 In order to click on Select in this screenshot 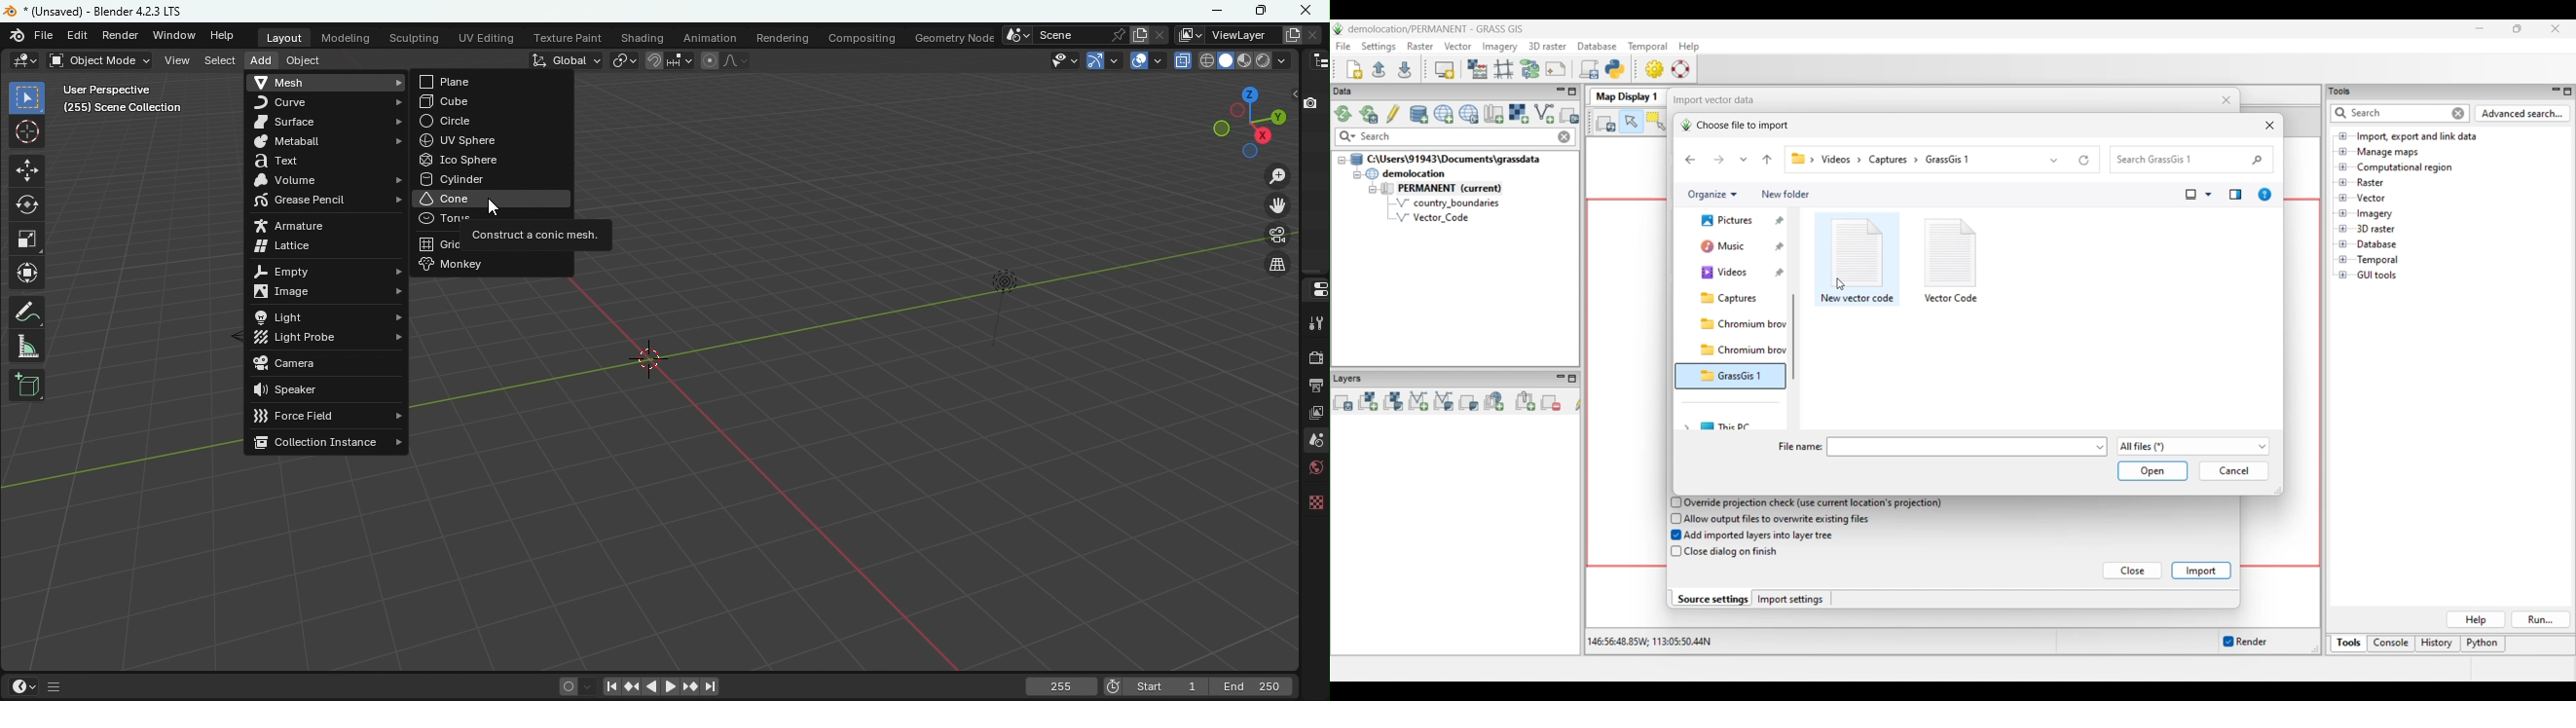, I will do `click(219, 61)`.